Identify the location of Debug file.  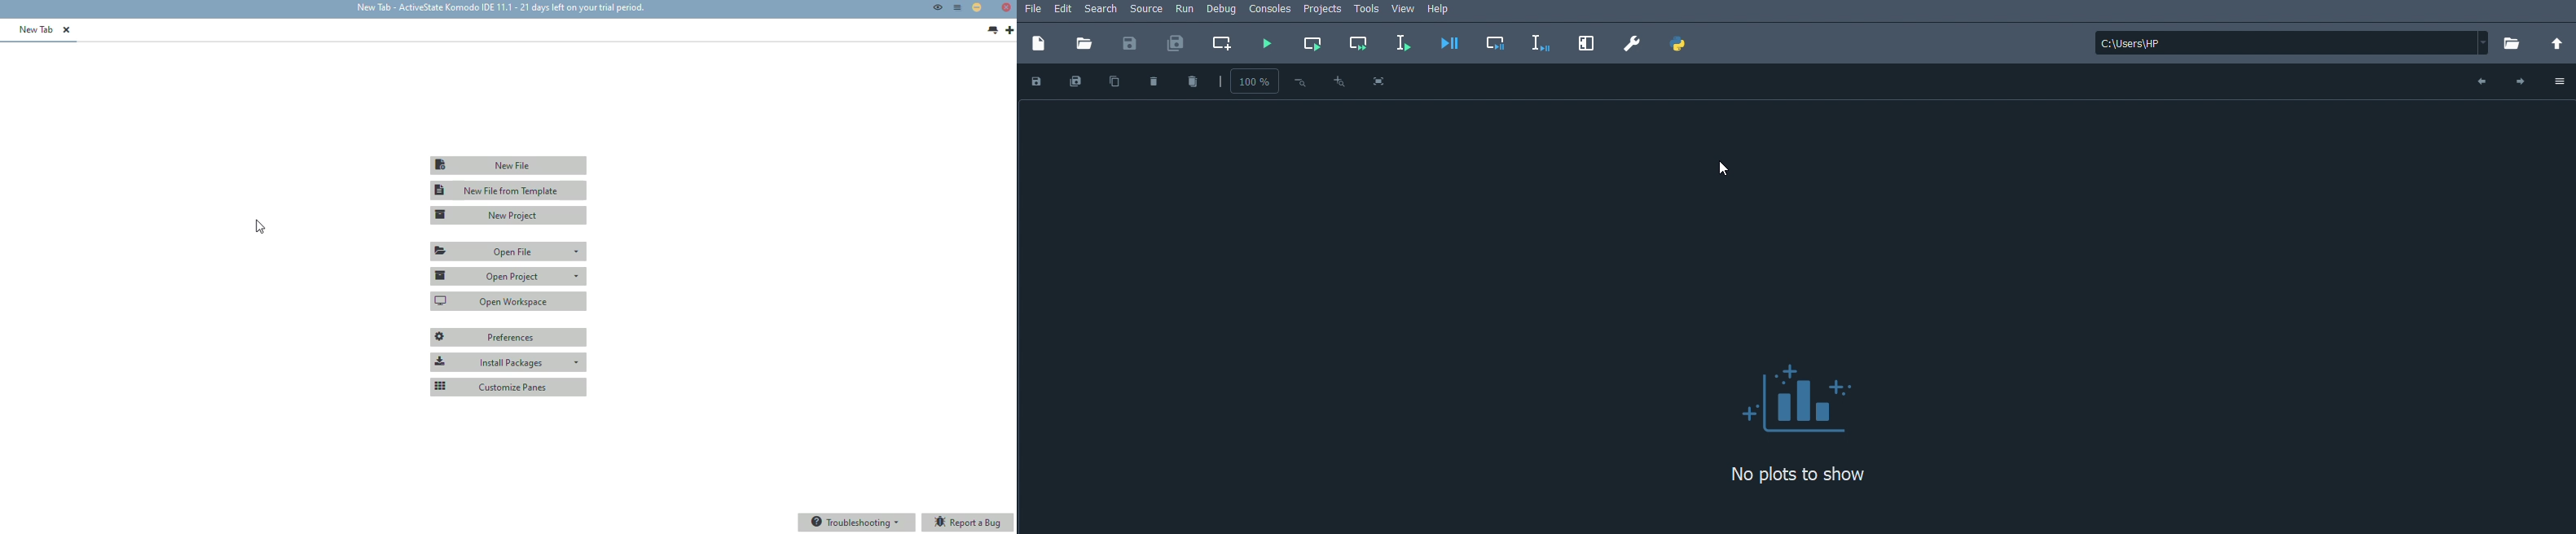
(1450, 43).